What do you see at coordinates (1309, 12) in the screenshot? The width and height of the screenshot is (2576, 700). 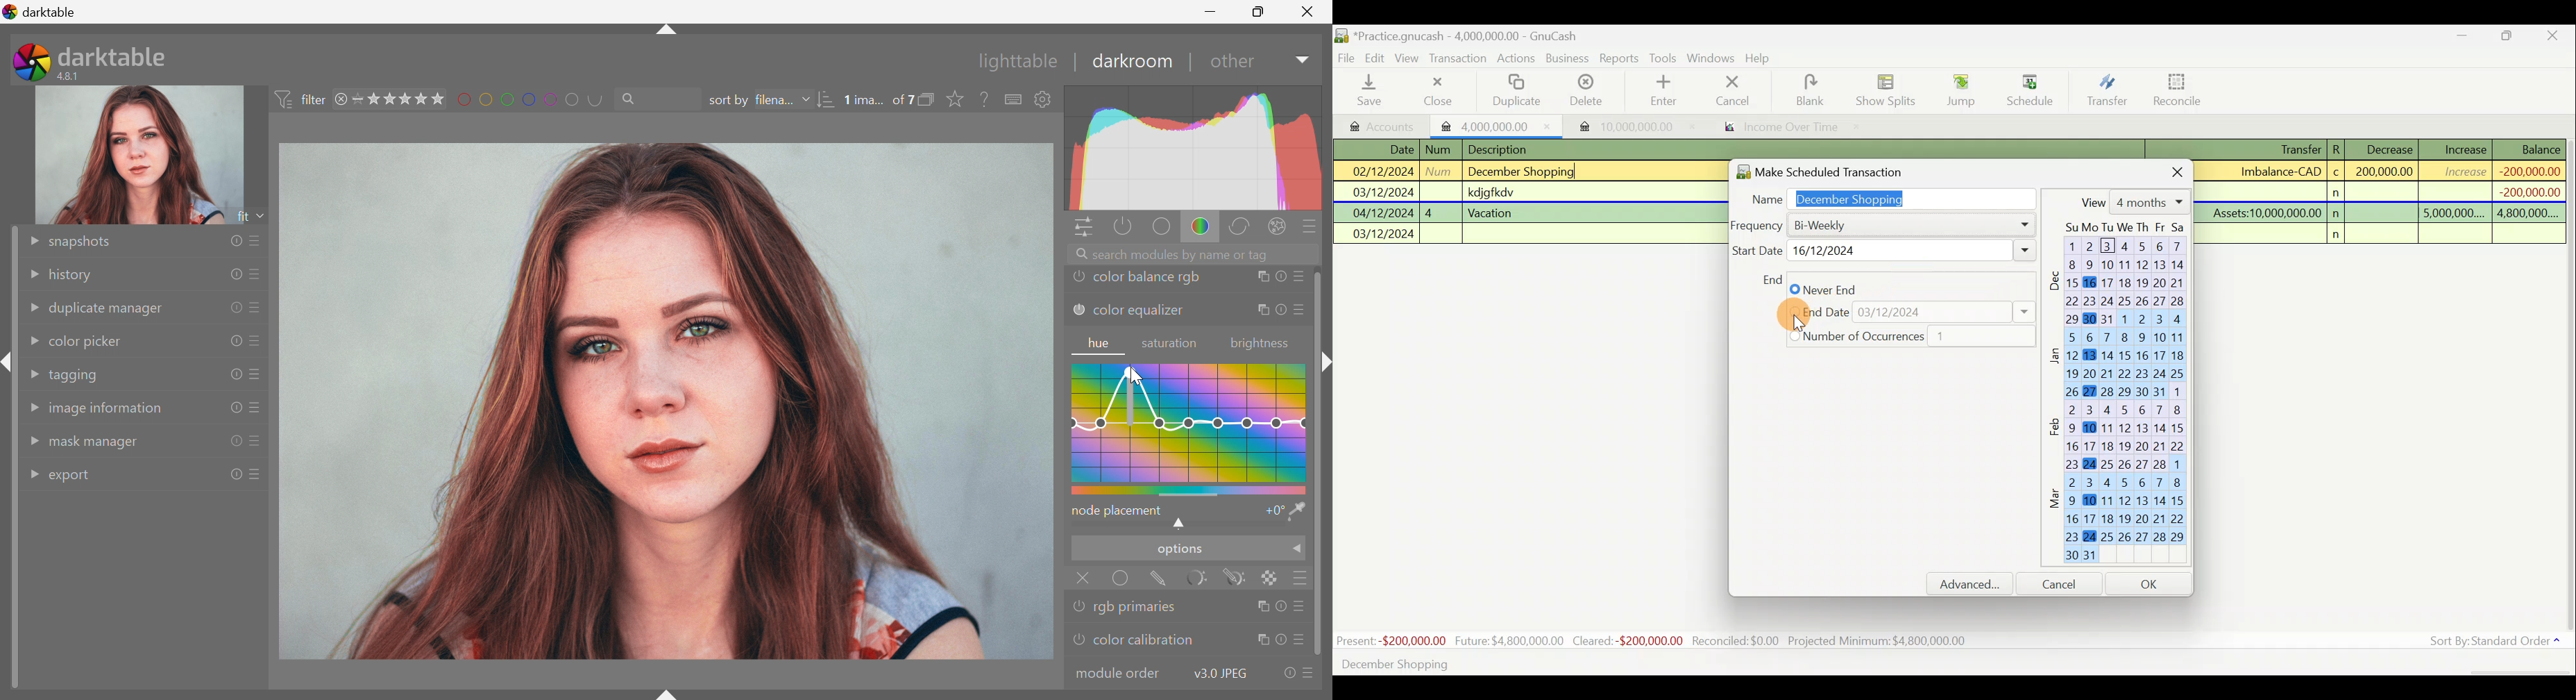 I see `` at bounding box center [1309, 12].